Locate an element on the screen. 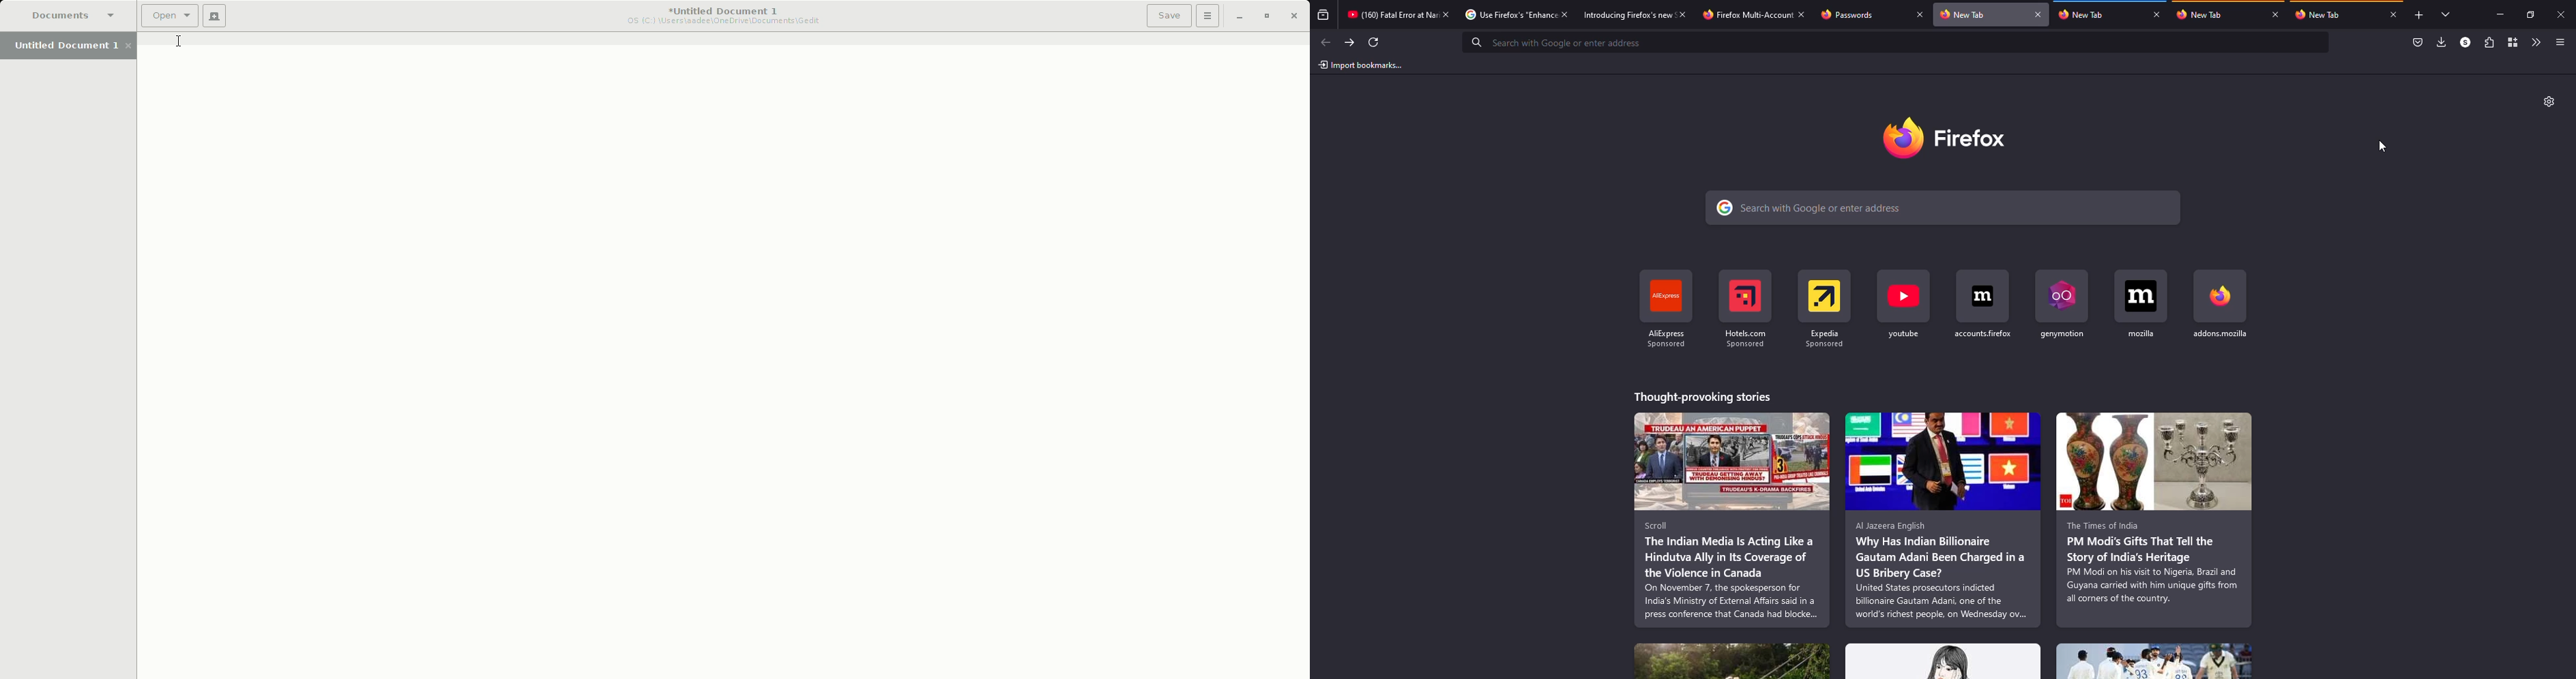 This screenshot has width=2576, height=700. close is located at coordinates (1922, 15).